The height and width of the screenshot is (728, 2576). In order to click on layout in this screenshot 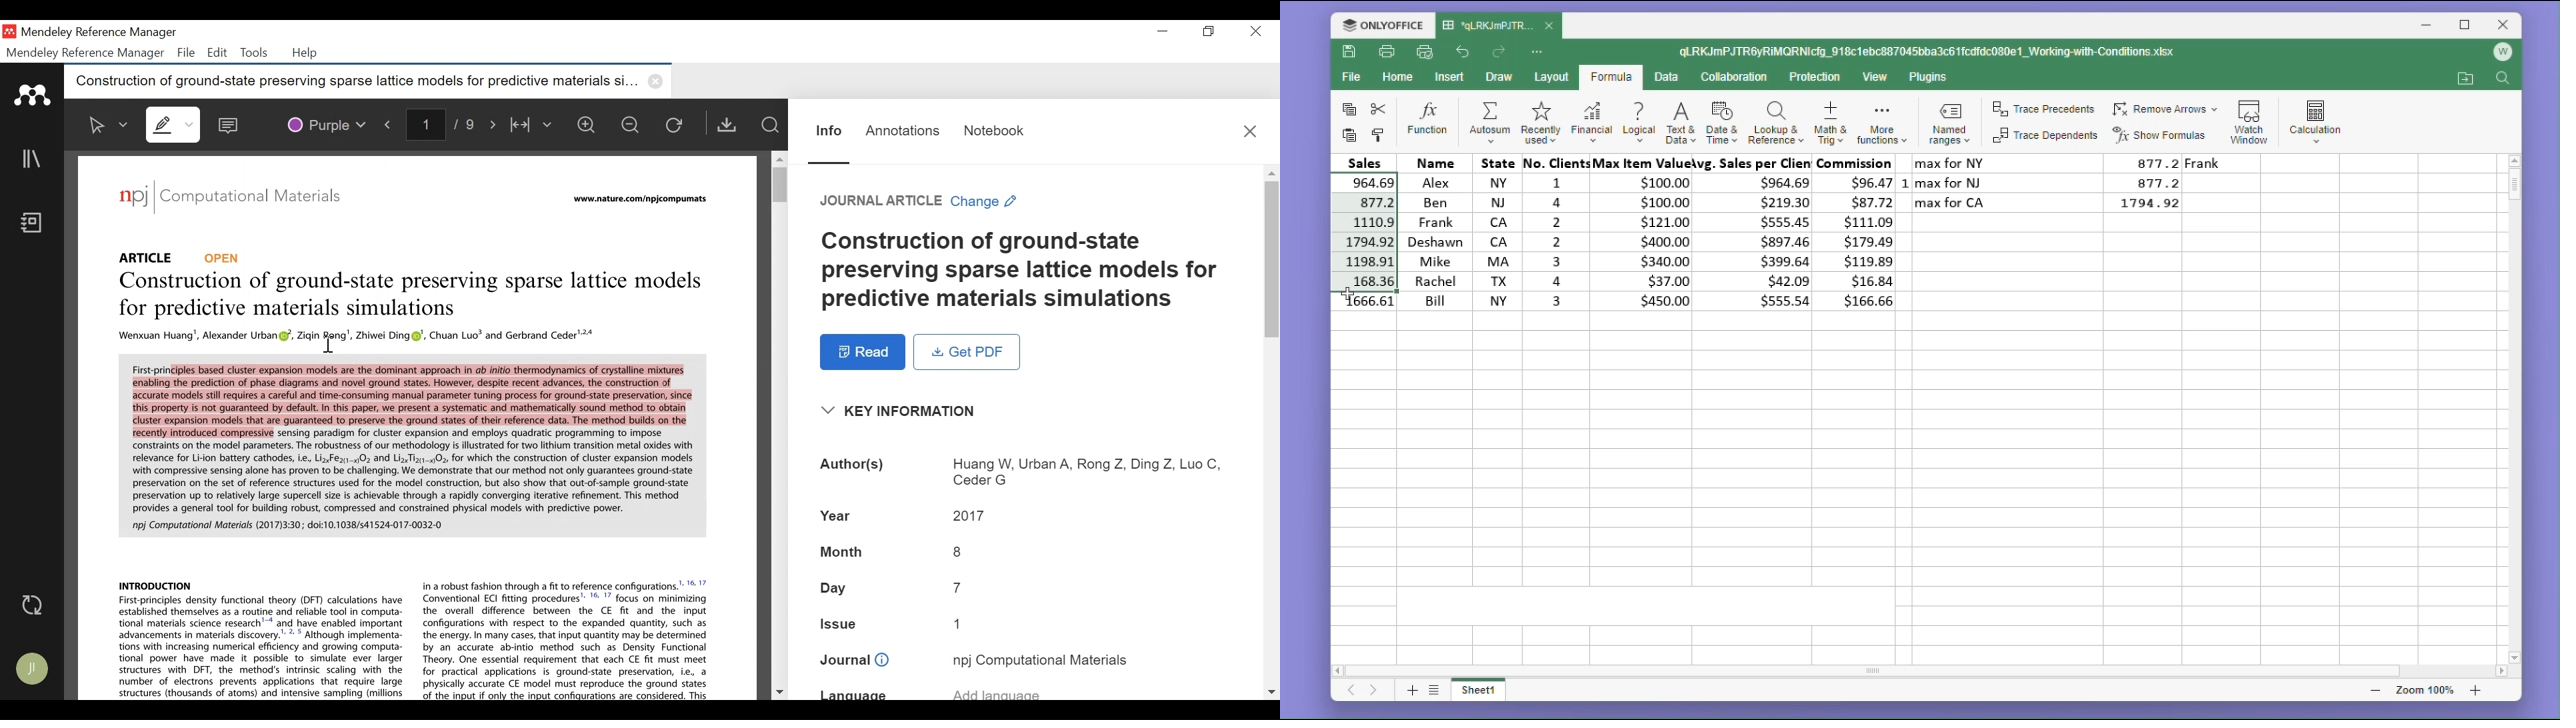, I will do `click(1550, 78)`.